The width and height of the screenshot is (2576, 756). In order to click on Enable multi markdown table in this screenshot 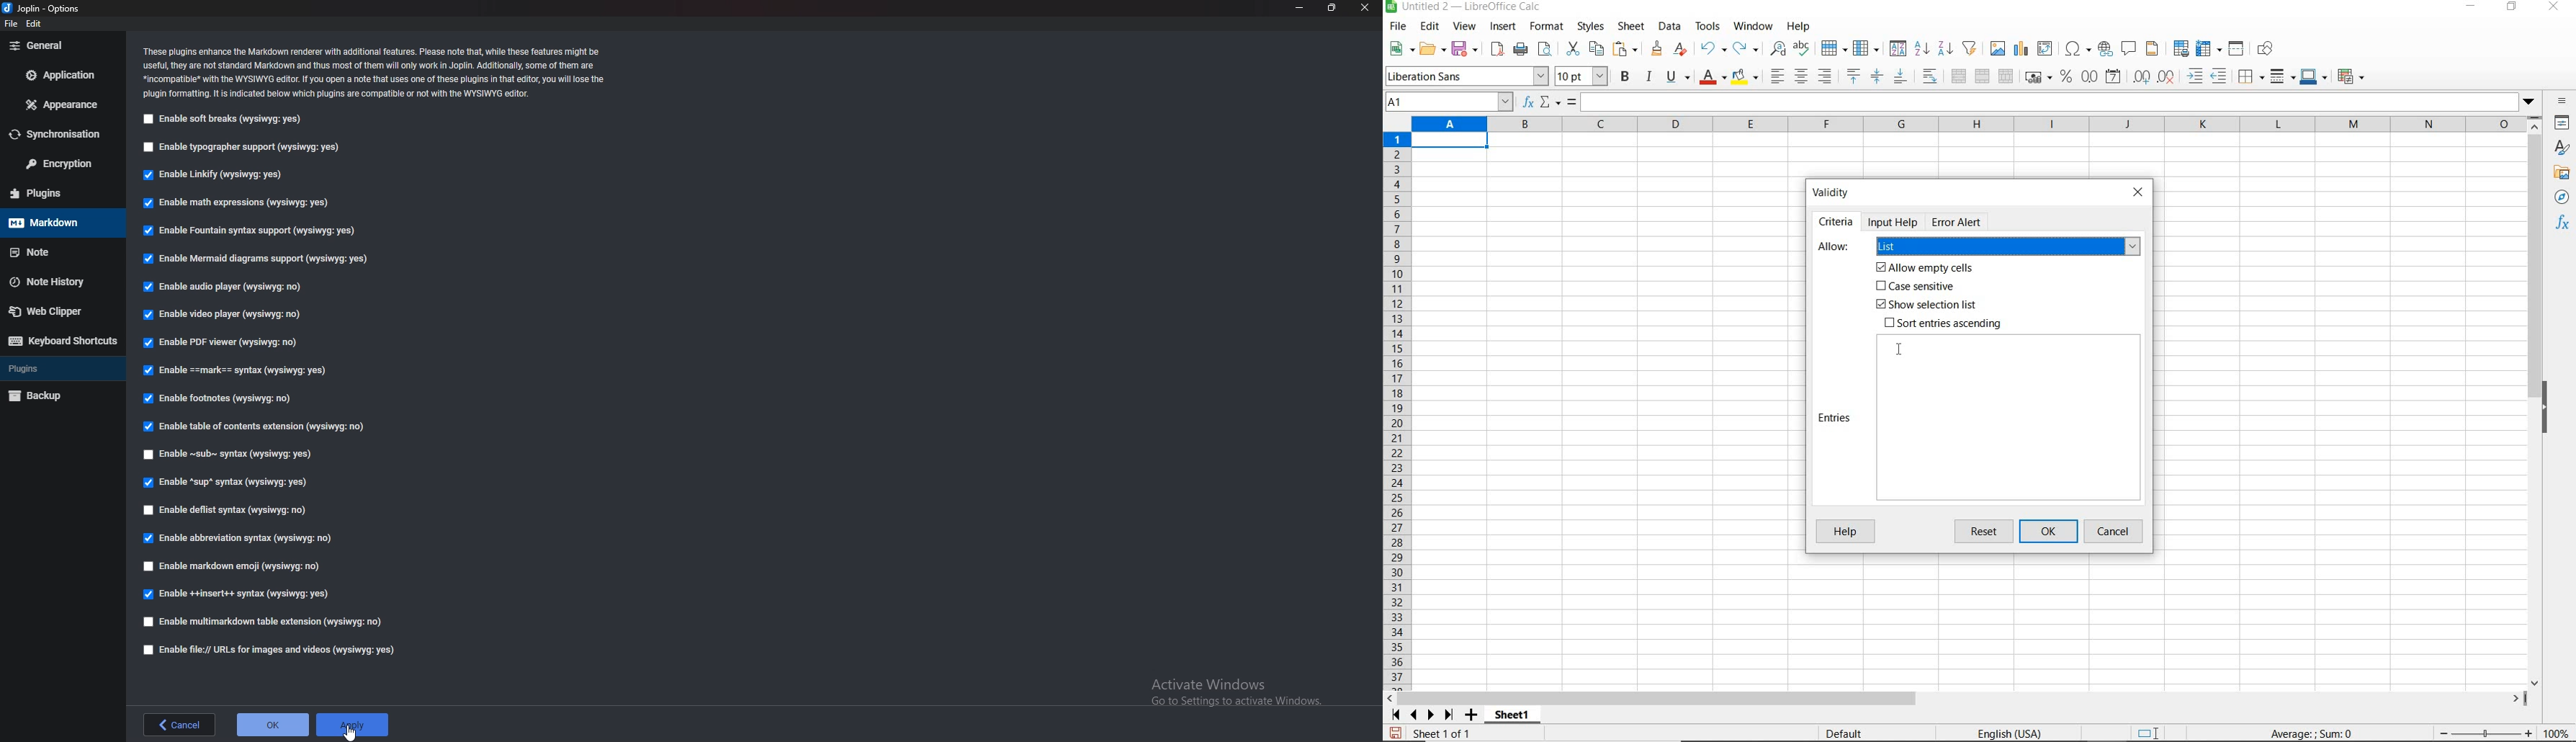, I will do `click(267, 622)`.